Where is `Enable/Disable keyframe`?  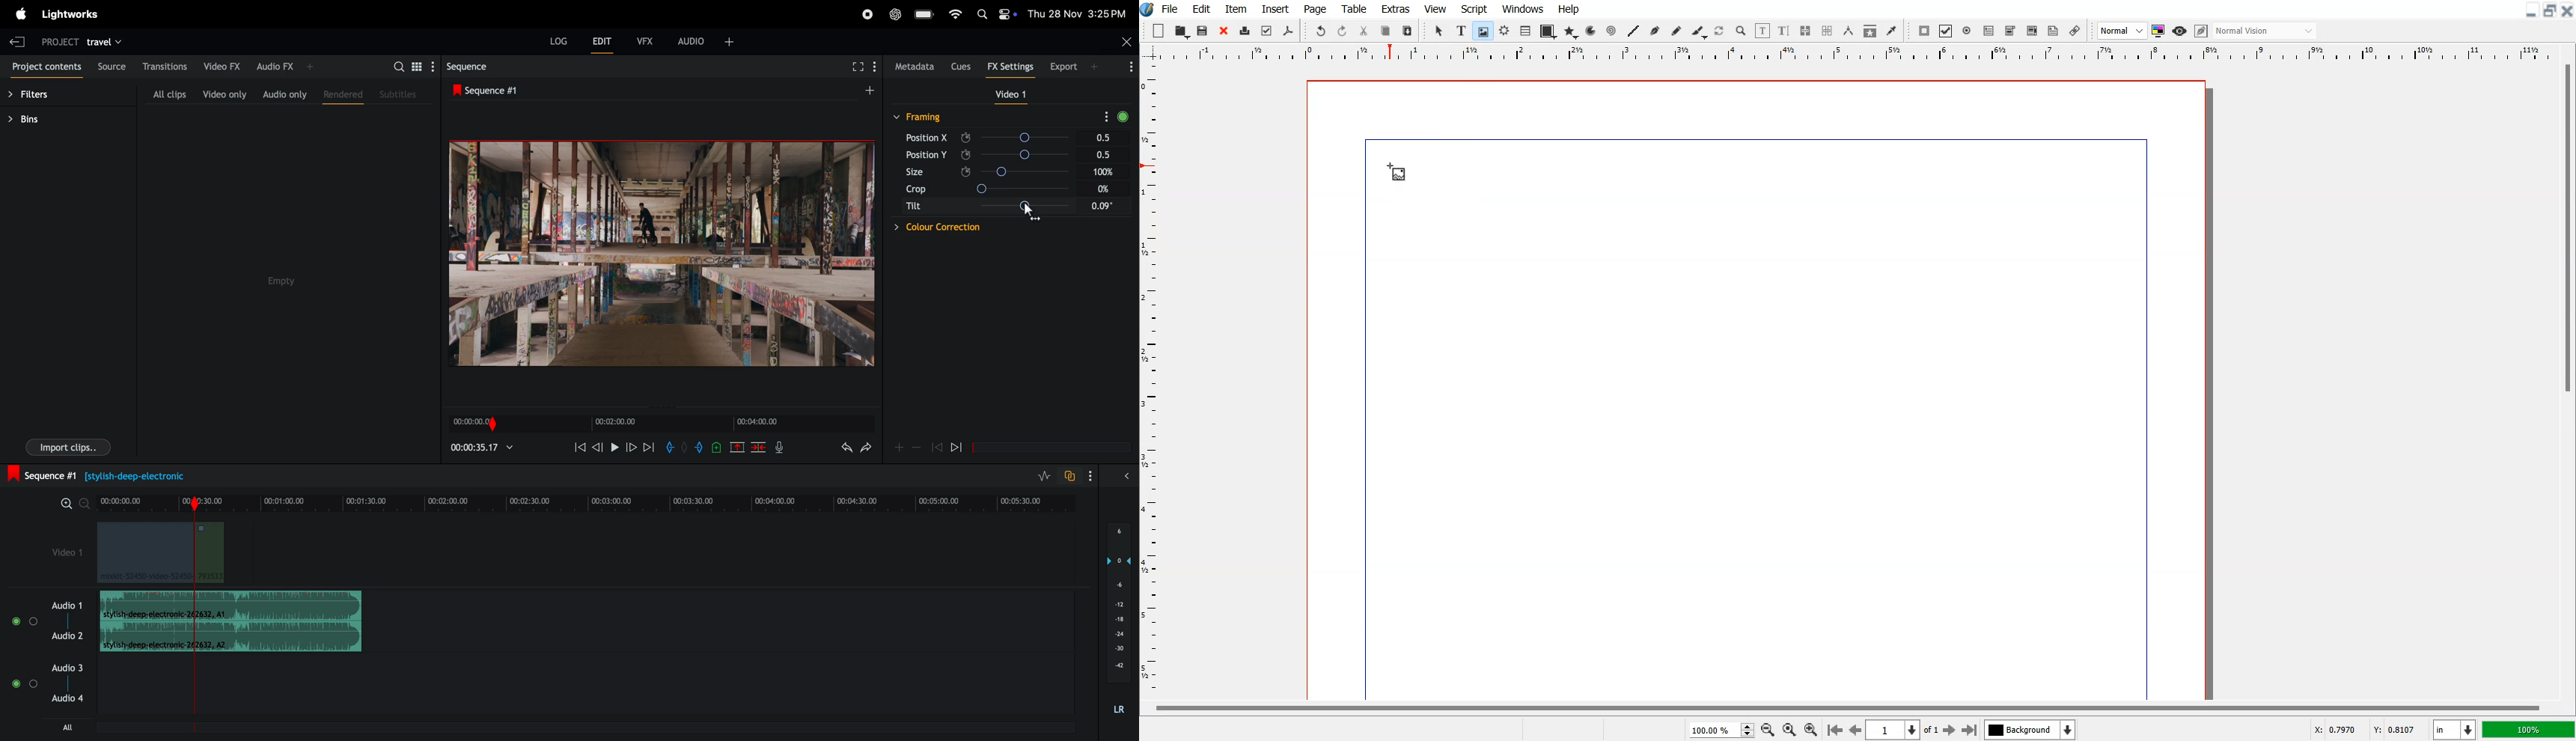
Enable/Disable keyframe is located at coordinates (966, 153).